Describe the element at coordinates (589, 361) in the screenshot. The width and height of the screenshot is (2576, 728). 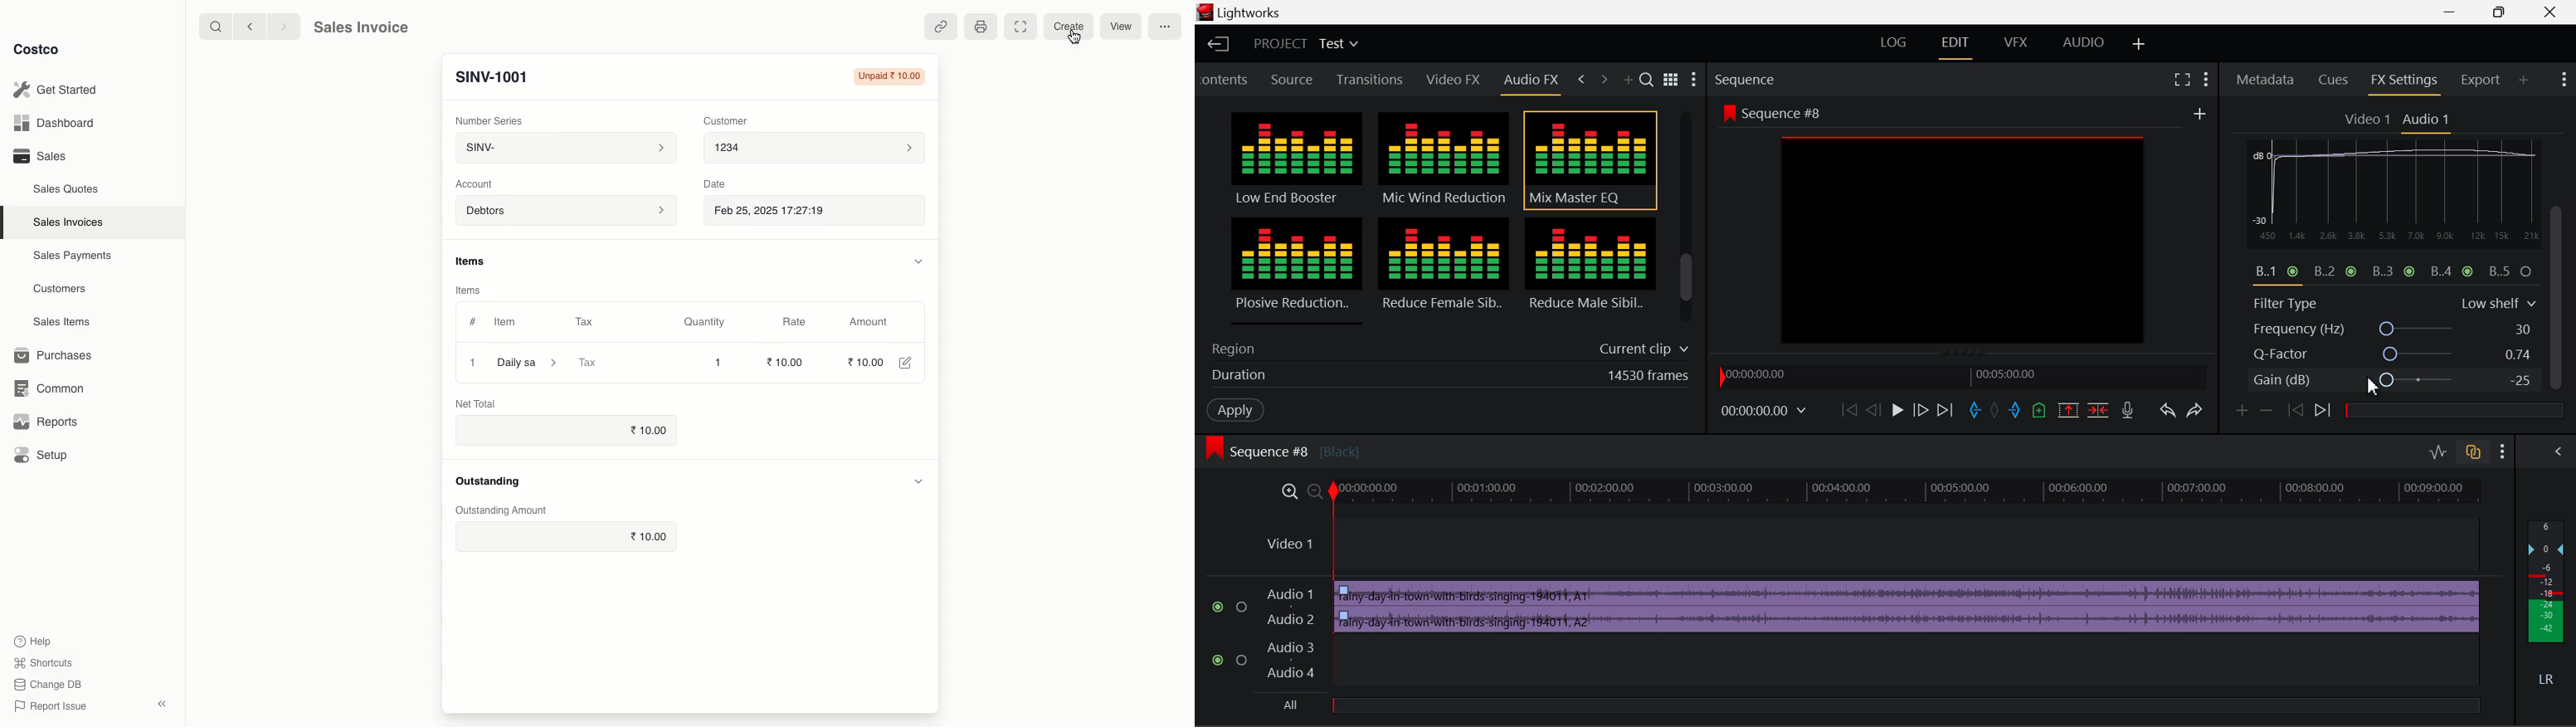
I see `Tax` at that location.